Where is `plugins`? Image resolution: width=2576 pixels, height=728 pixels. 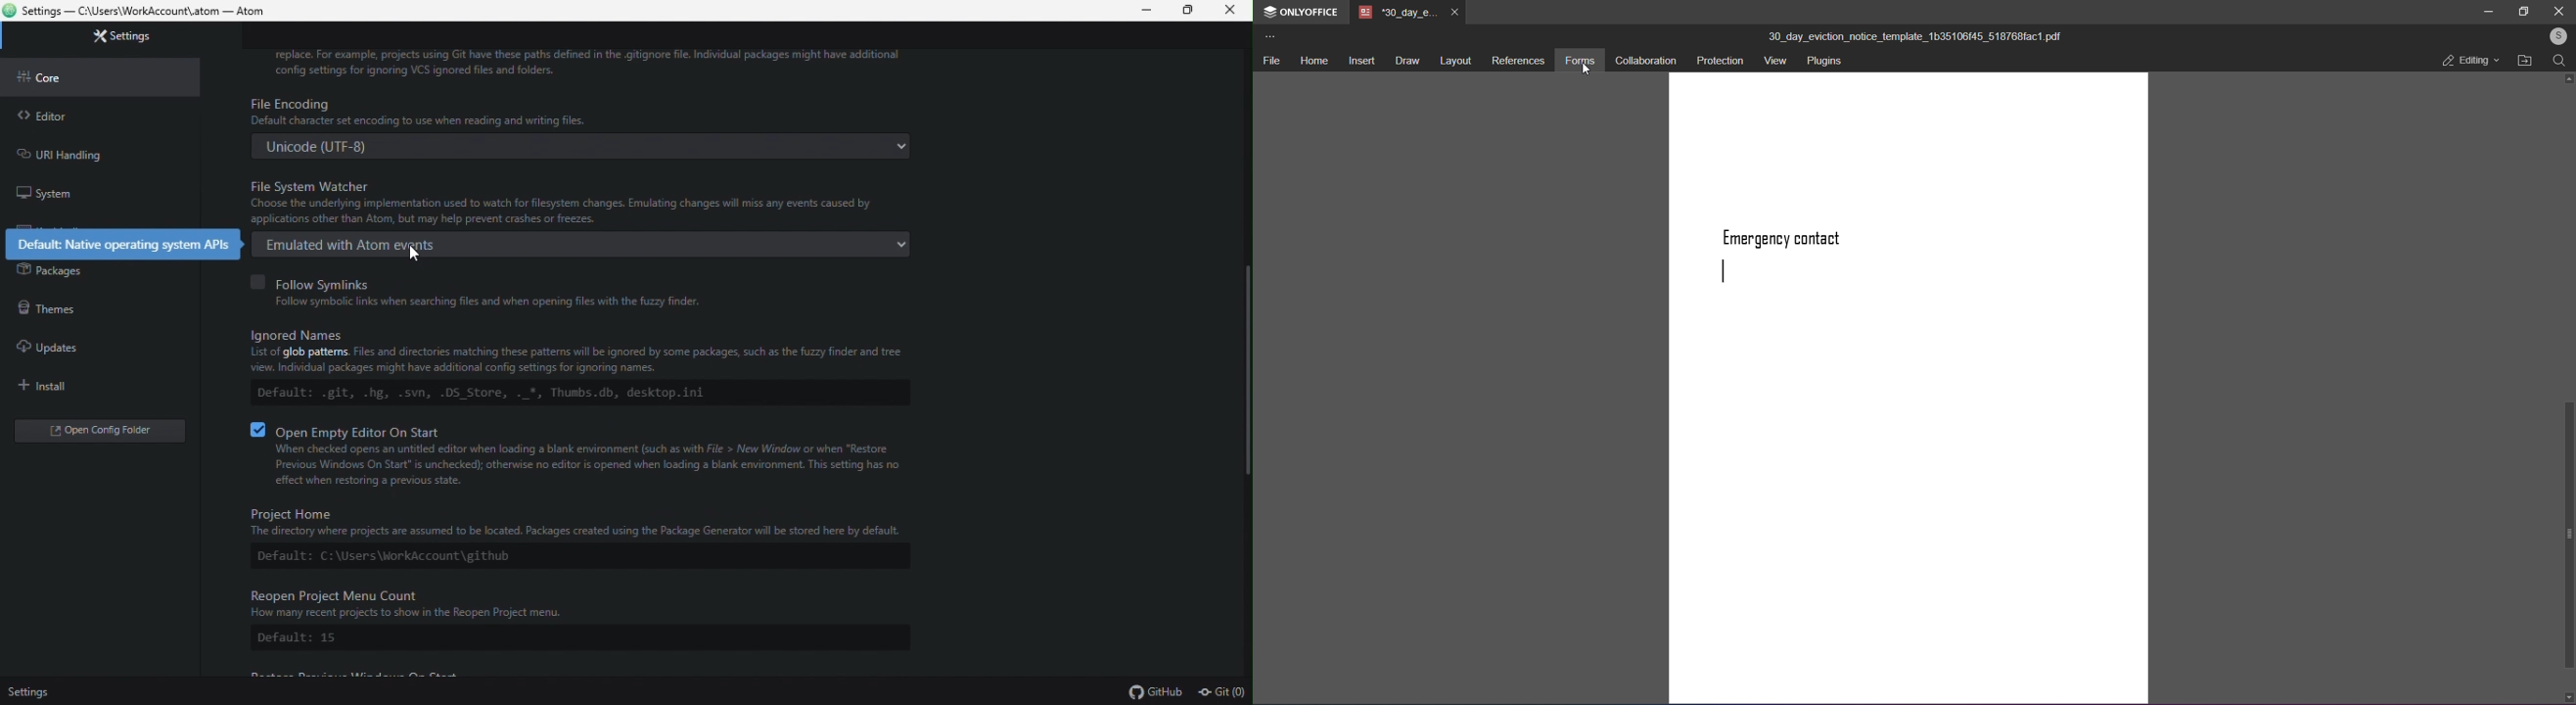
plugins is located at coordinates (1828, 62).